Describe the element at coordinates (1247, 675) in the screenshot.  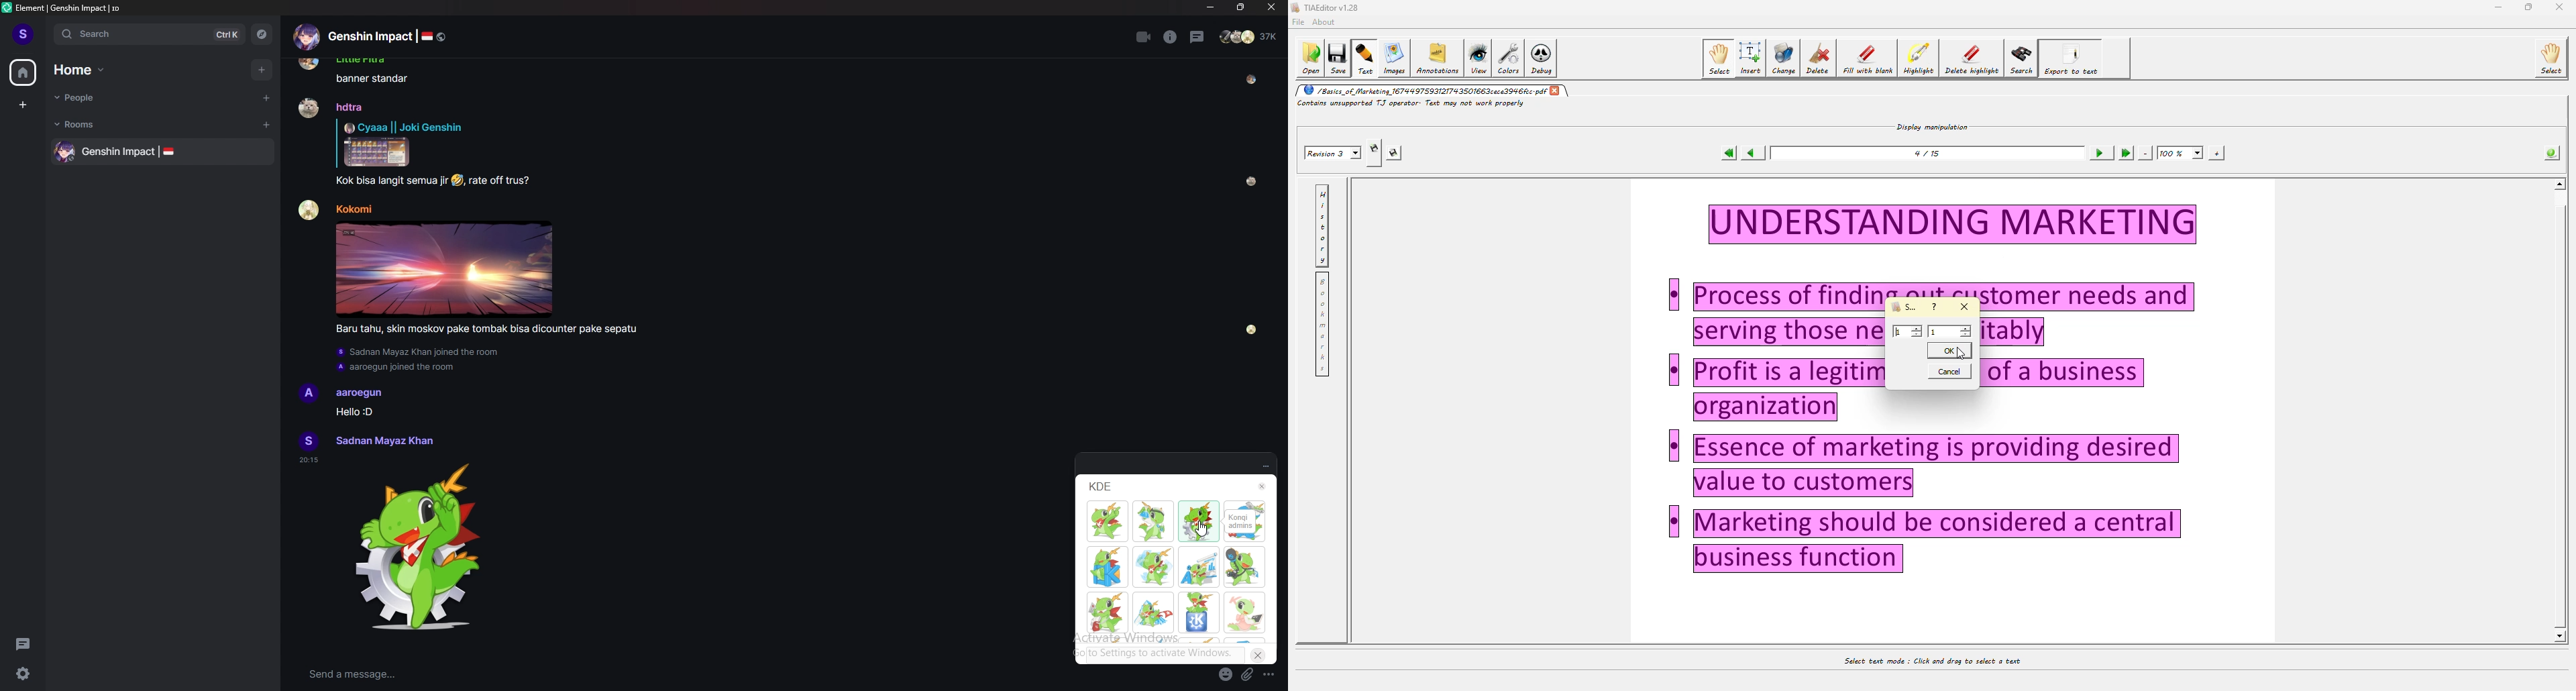
I see `Attach file` at that location.